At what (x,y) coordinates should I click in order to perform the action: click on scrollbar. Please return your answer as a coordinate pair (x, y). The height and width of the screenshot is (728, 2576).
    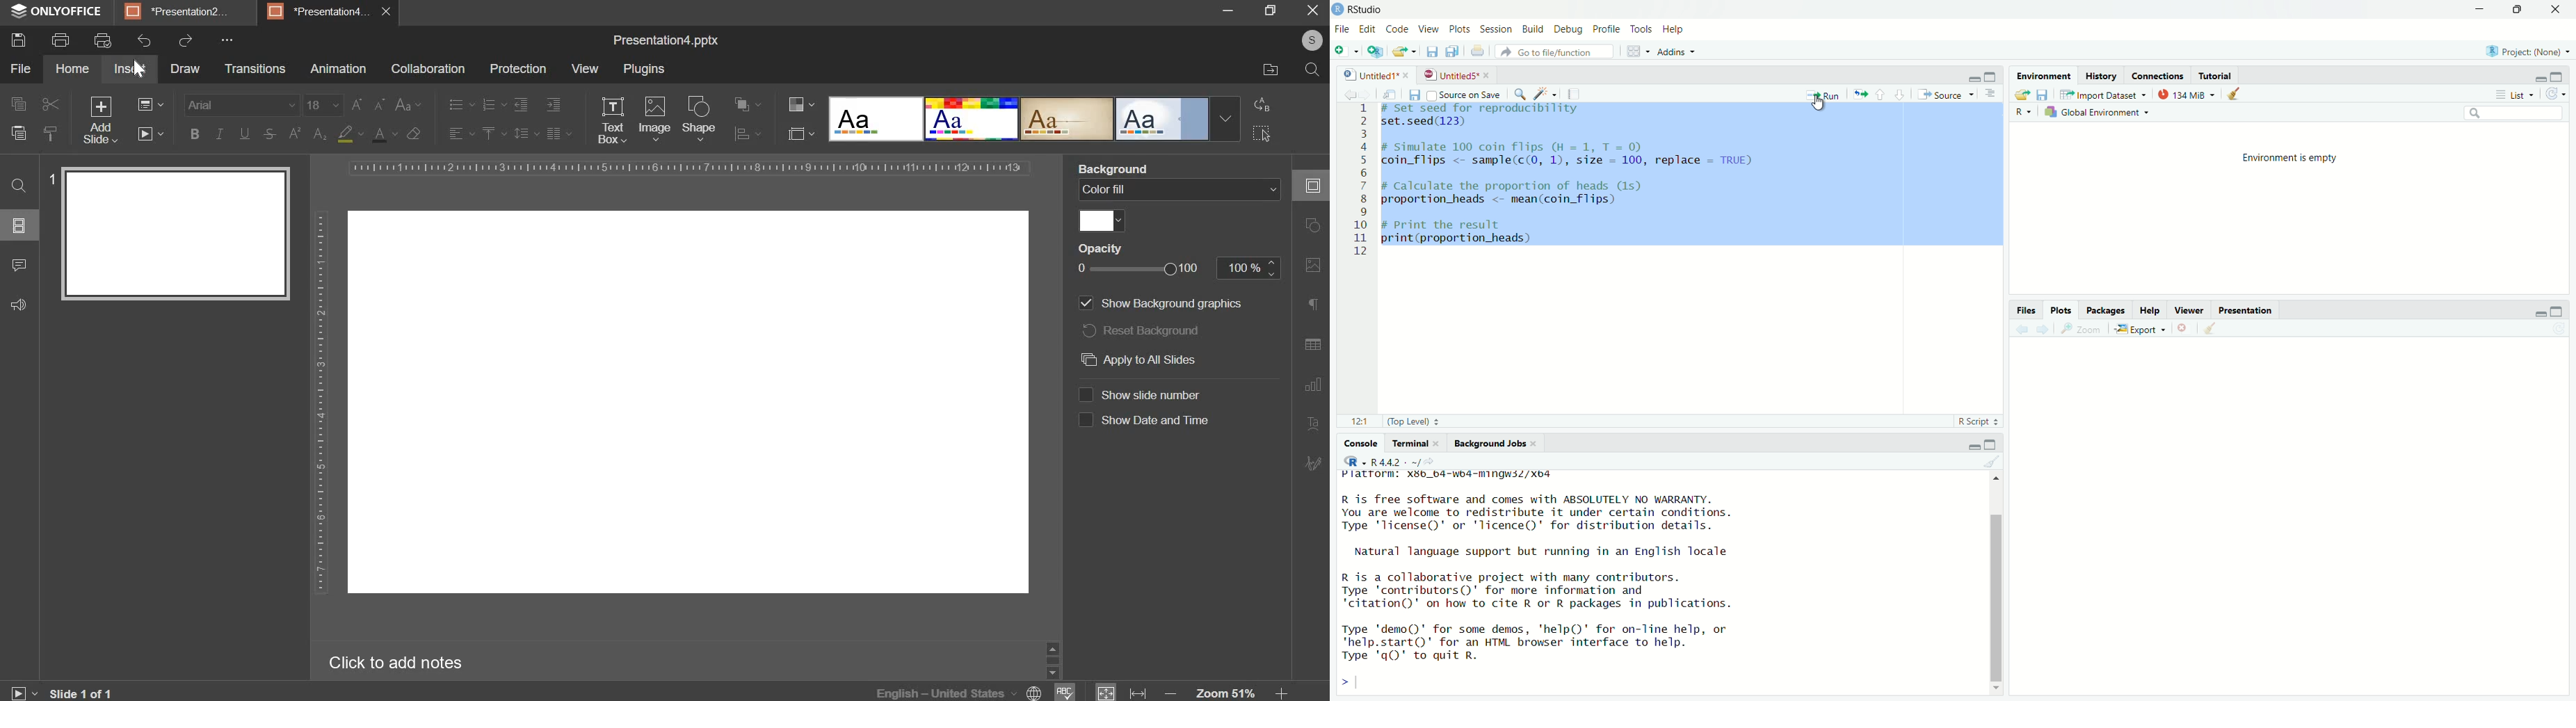
    Looking at the image, I should click on (1995, 584).